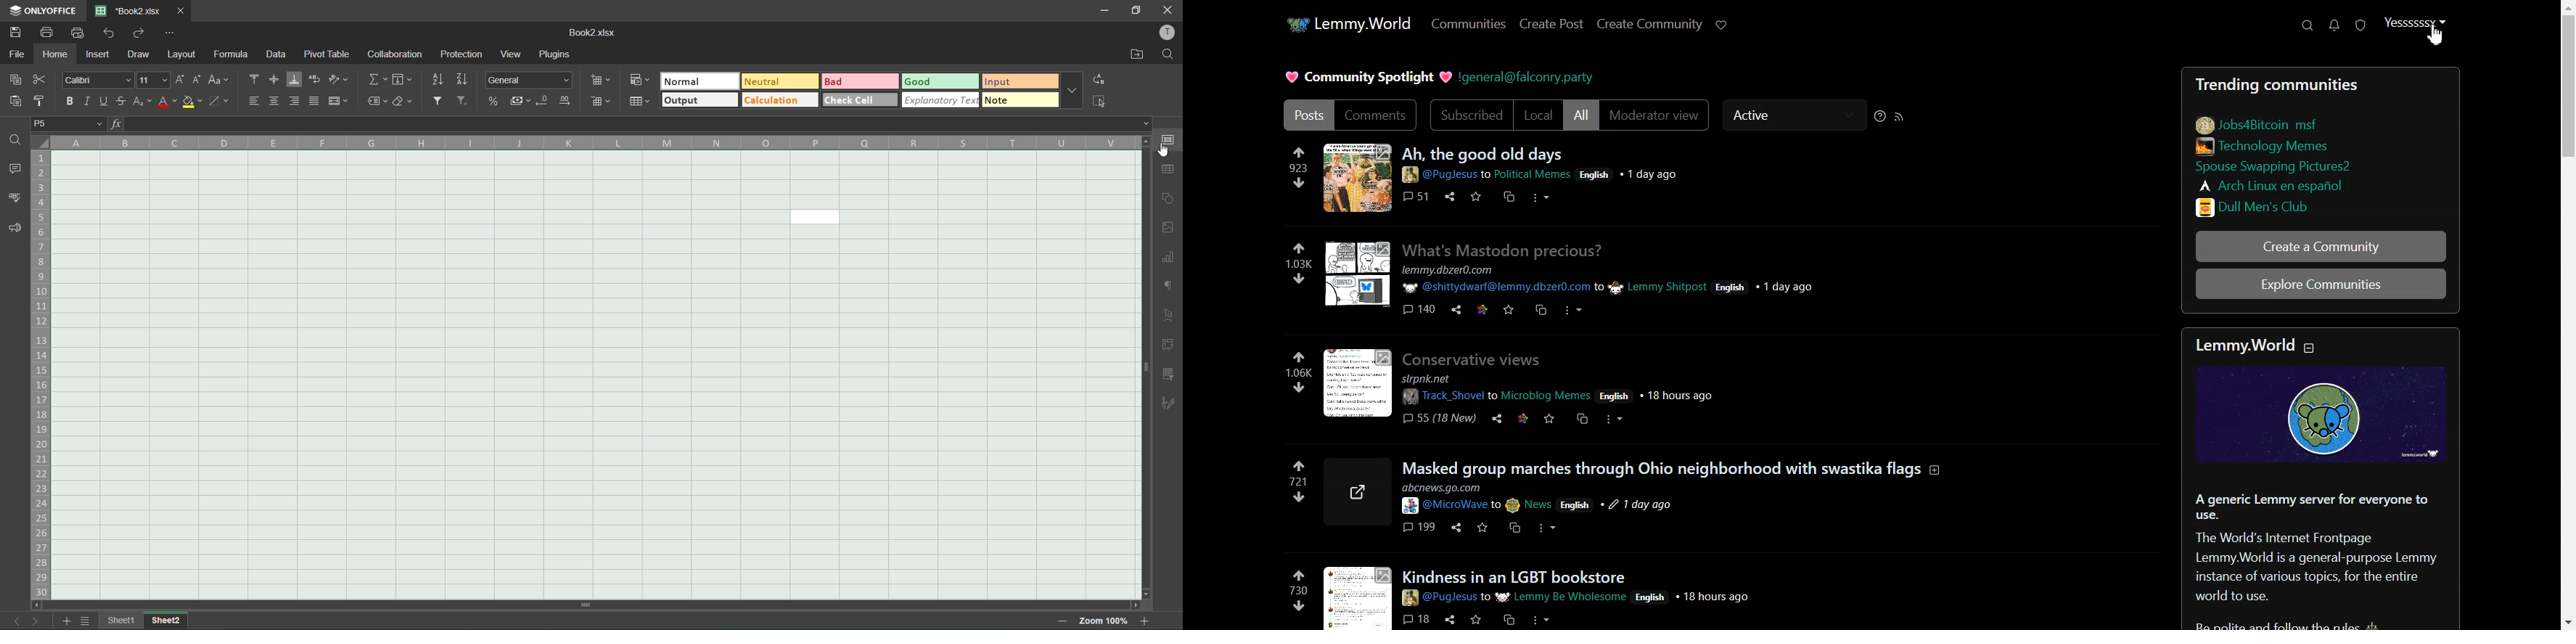 This screenshot has height=644, width=2576. Describe the element at coordinates (1170, 317) in the screenshot. I see `text` at that location.